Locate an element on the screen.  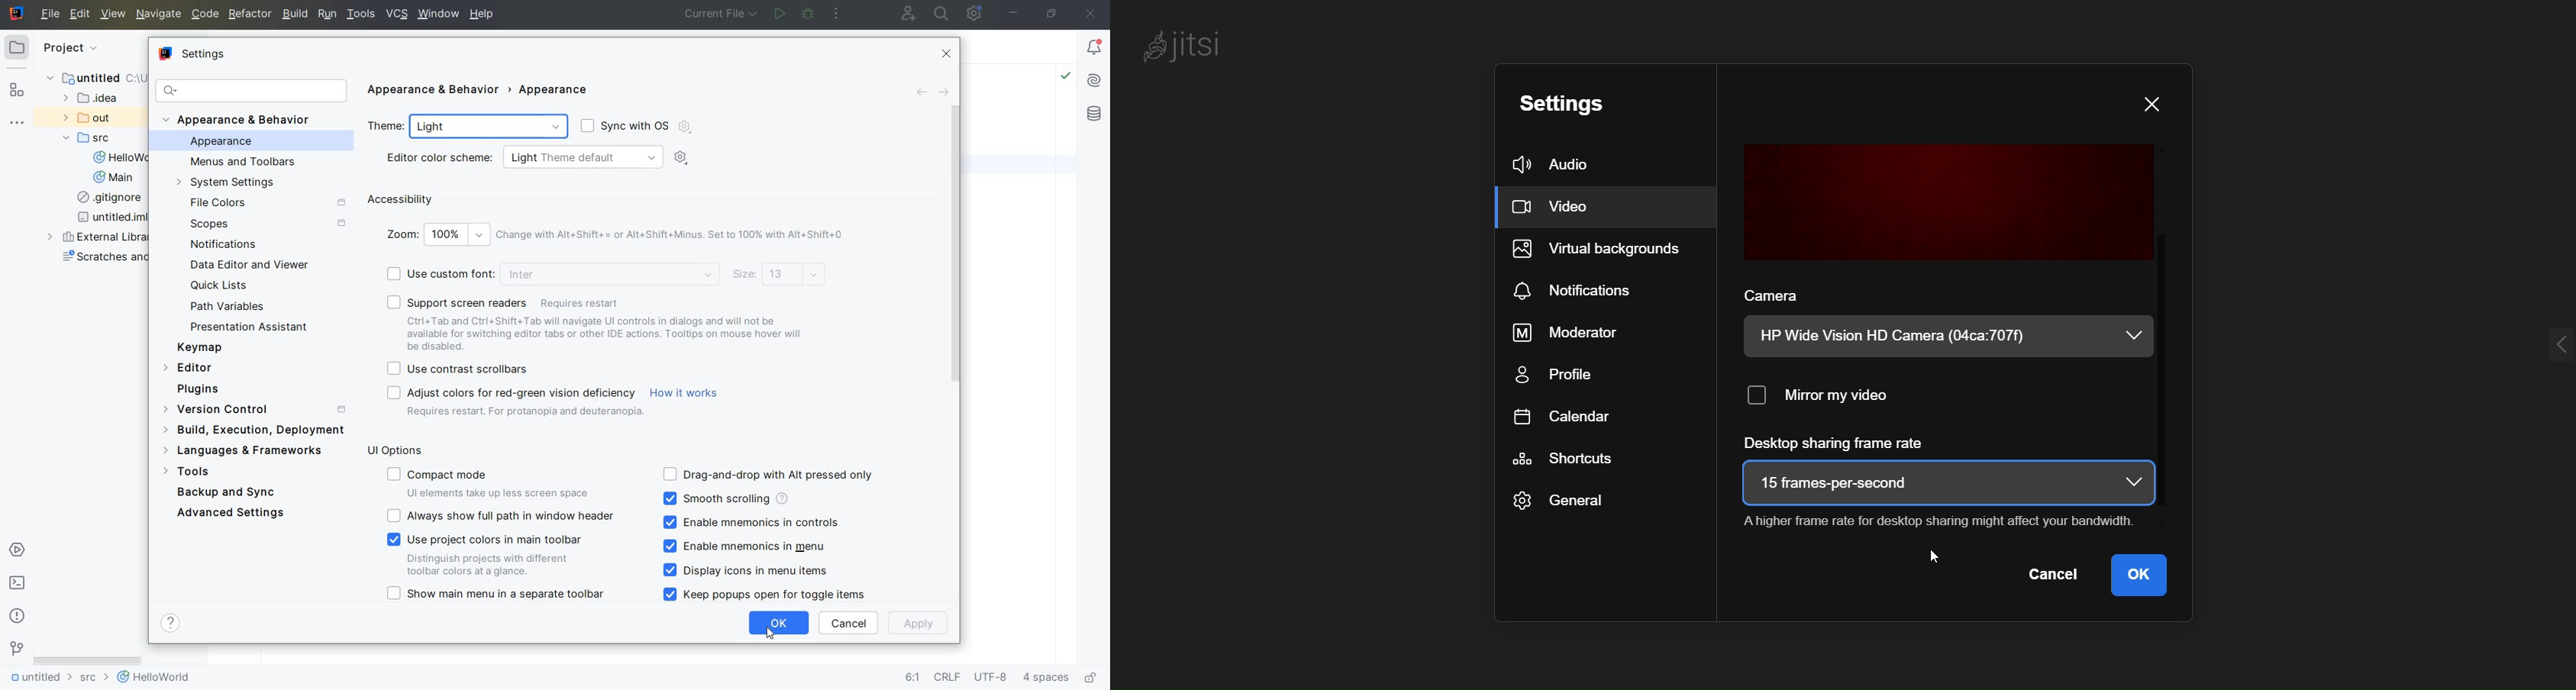
jitsi is located at coordinates (1193, 47).